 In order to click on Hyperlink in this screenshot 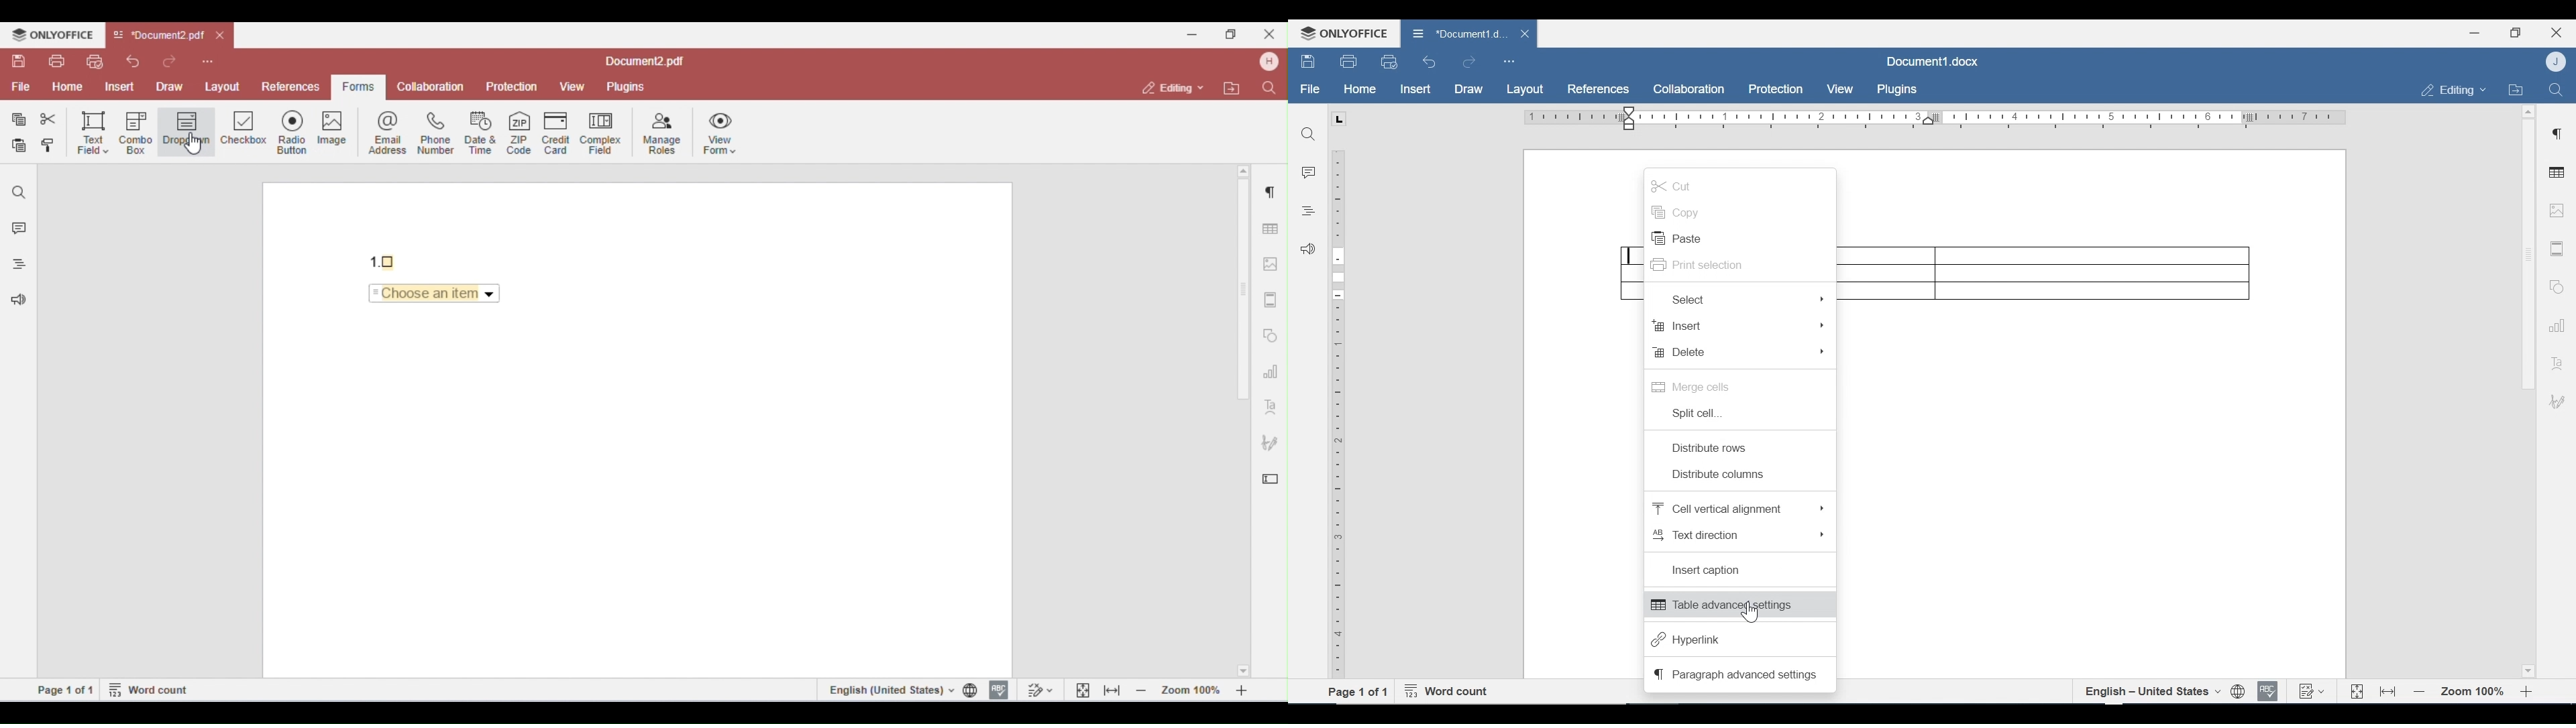, I will do `click(1685, 640)`.